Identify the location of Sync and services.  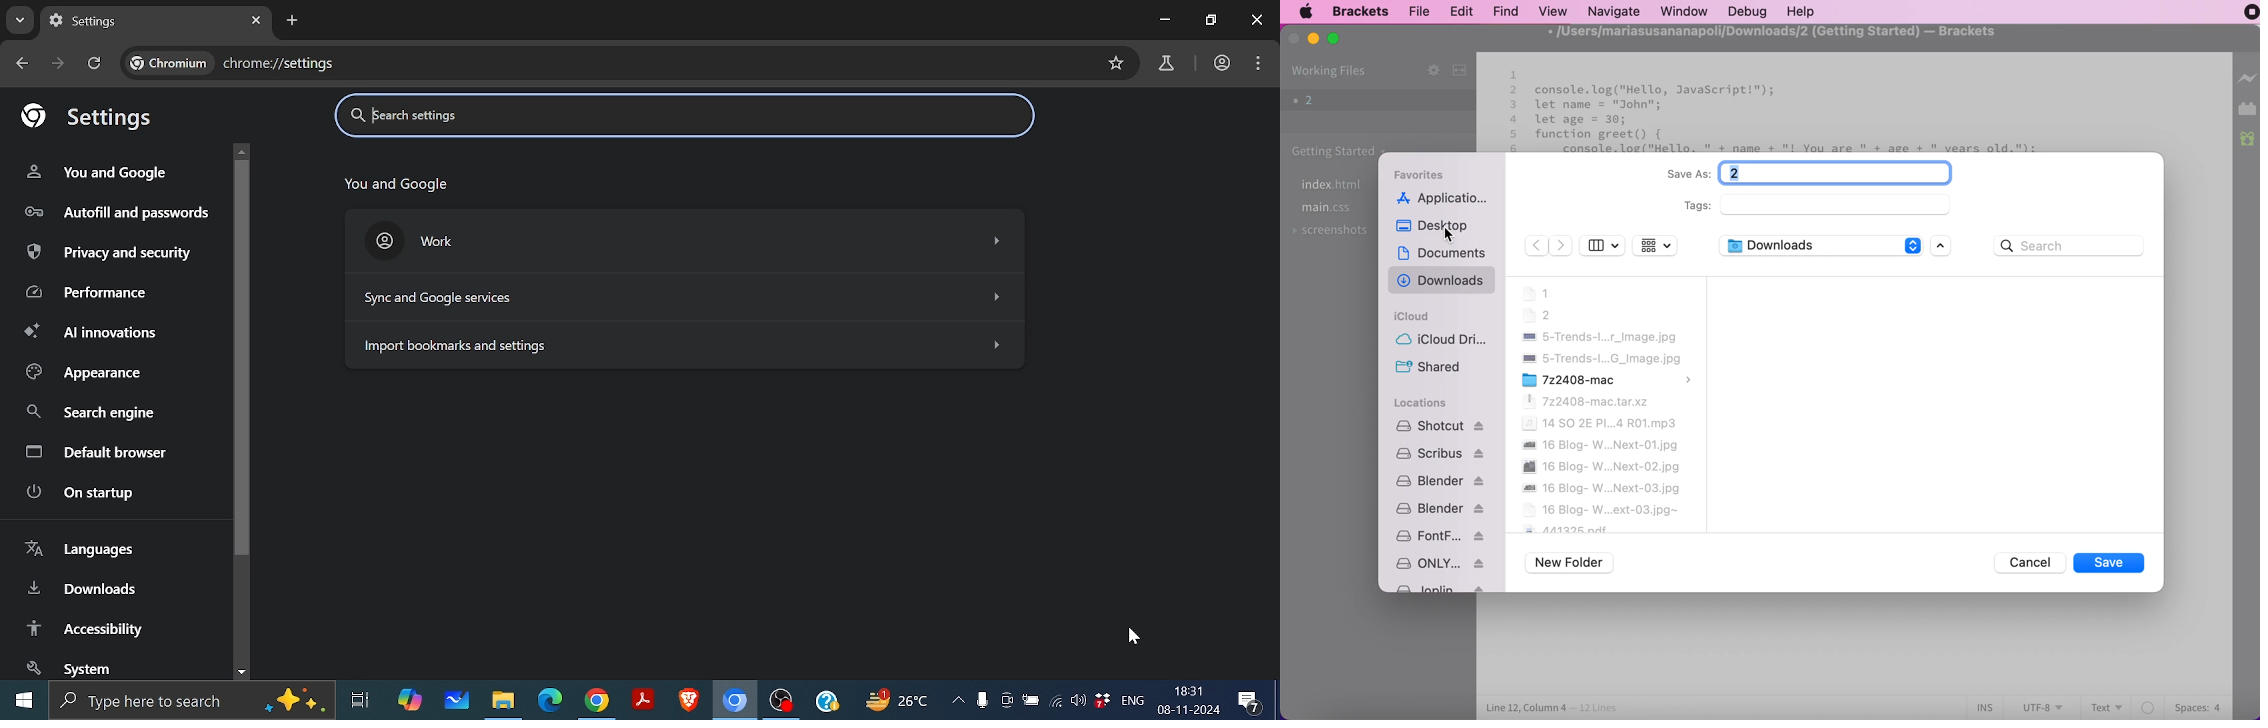
(684, 293).